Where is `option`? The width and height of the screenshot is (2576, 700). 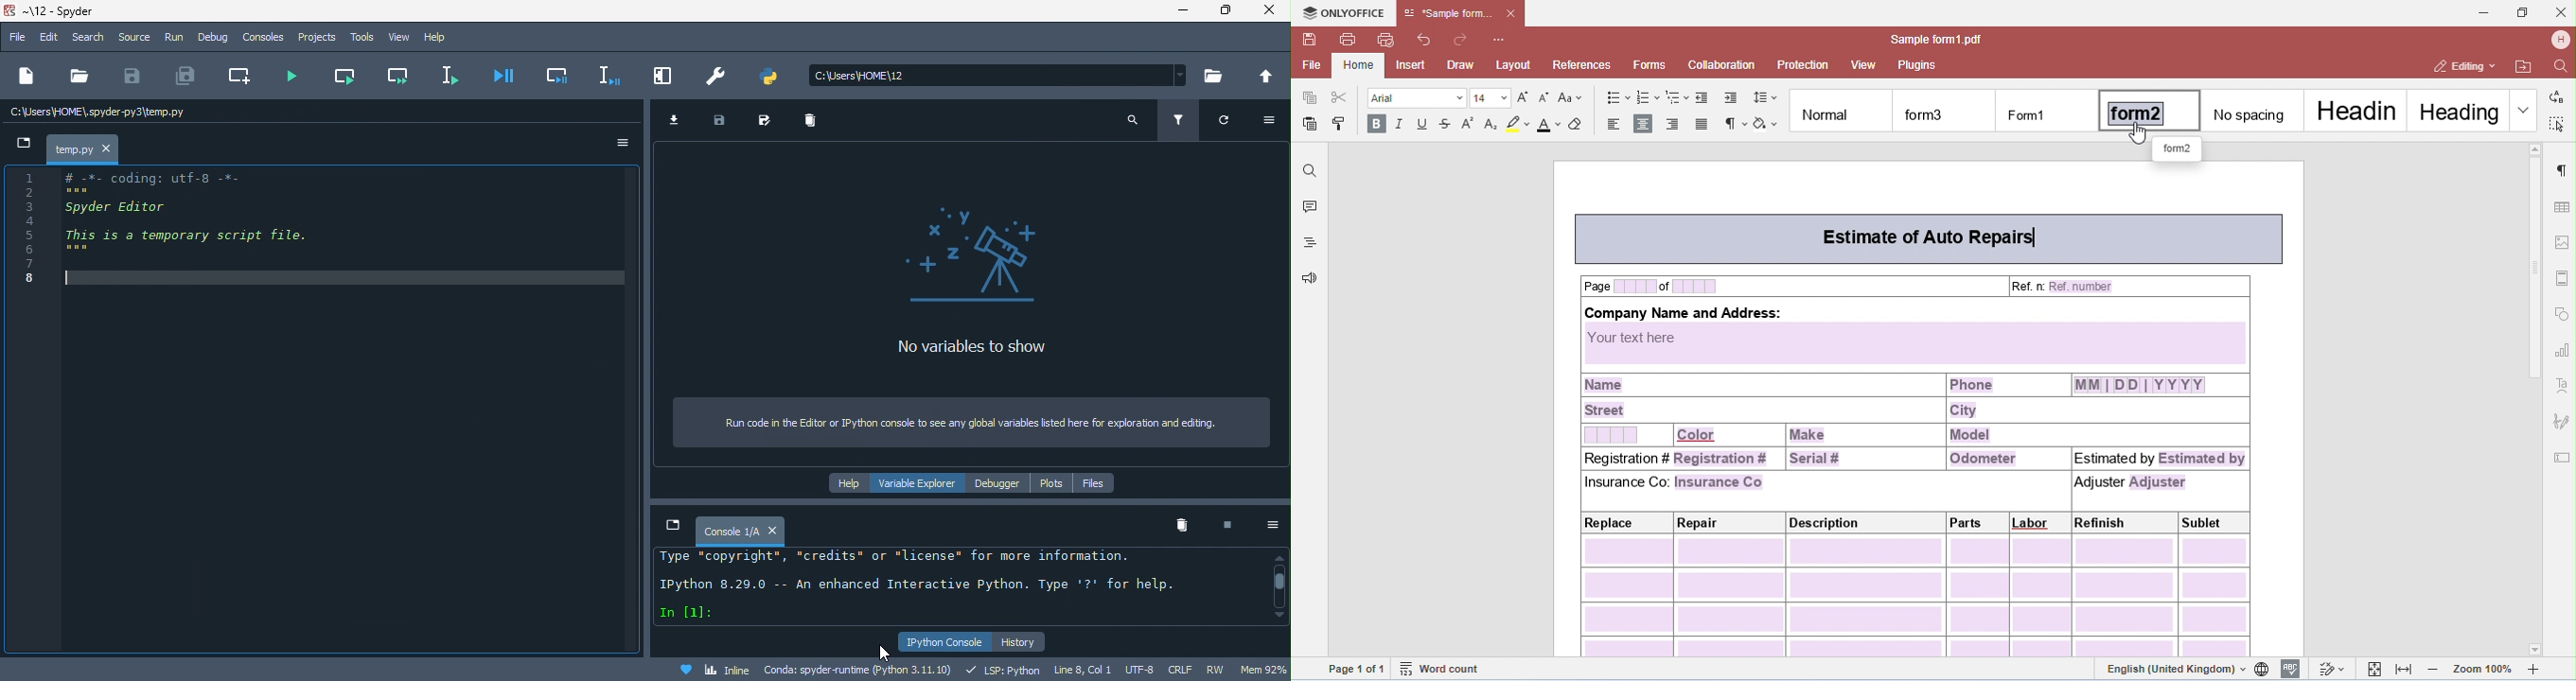 option is located at coordinates (1265, 525).